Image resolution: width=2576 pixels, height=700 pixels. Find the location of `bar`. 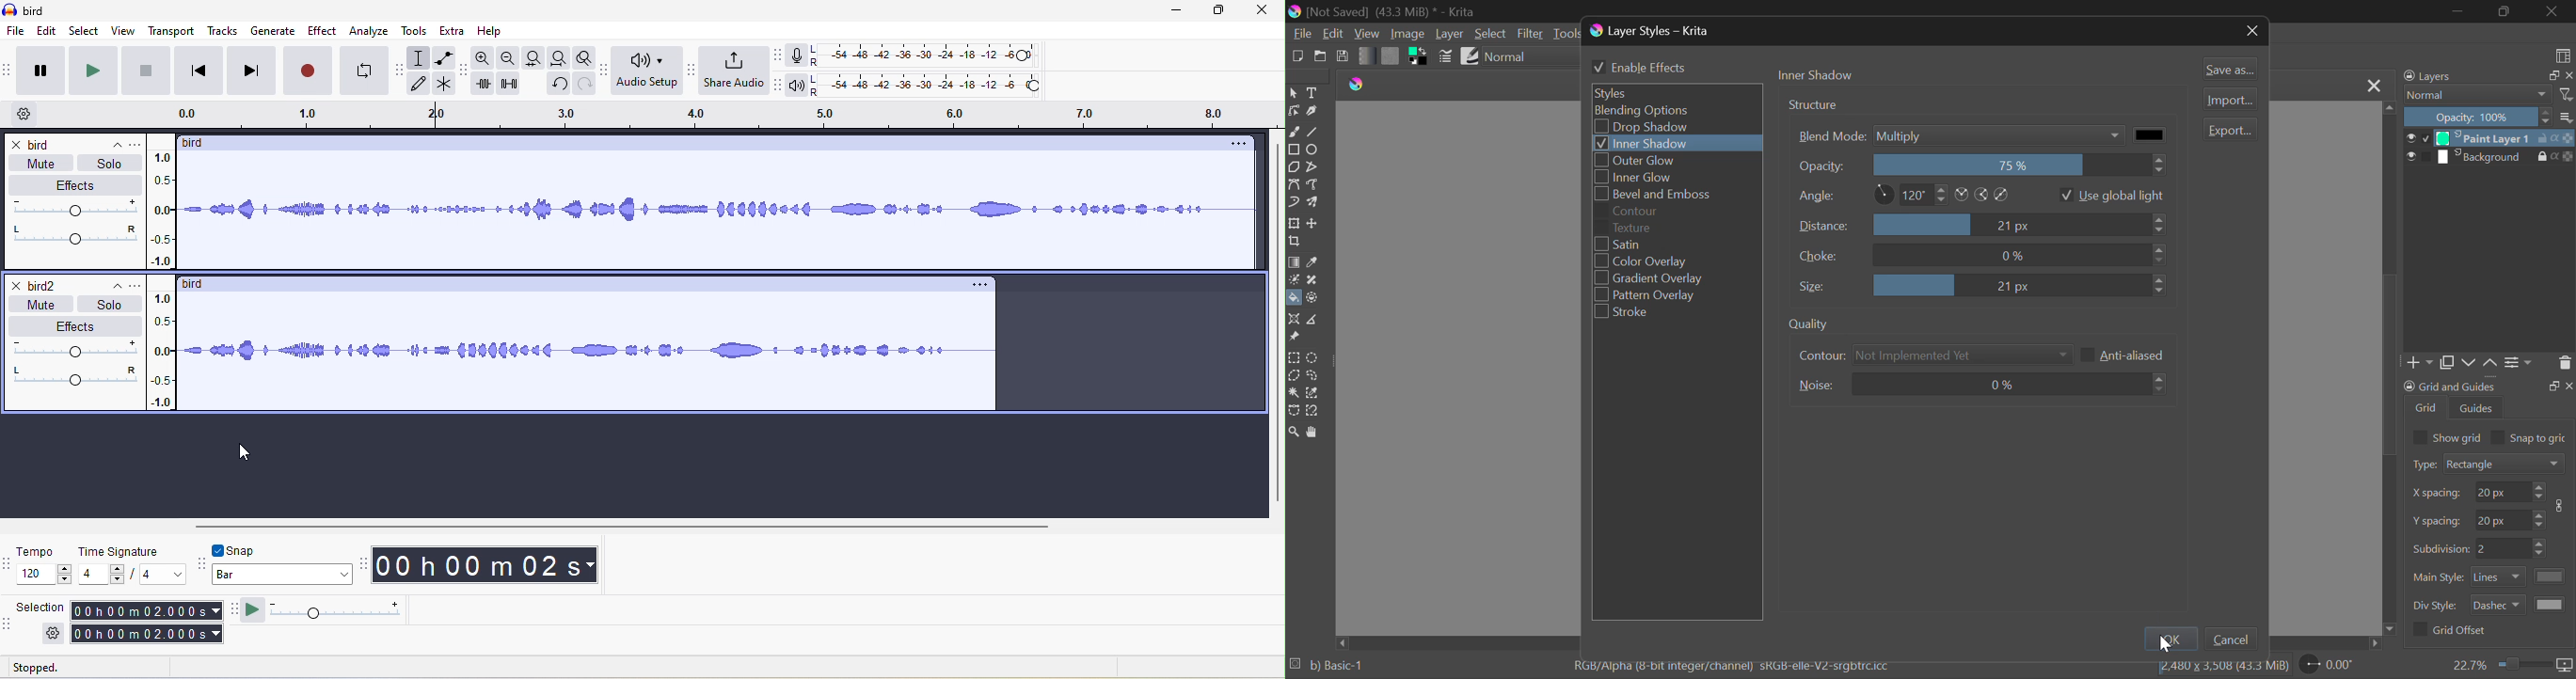

bar is located at coordinates (282, 575).